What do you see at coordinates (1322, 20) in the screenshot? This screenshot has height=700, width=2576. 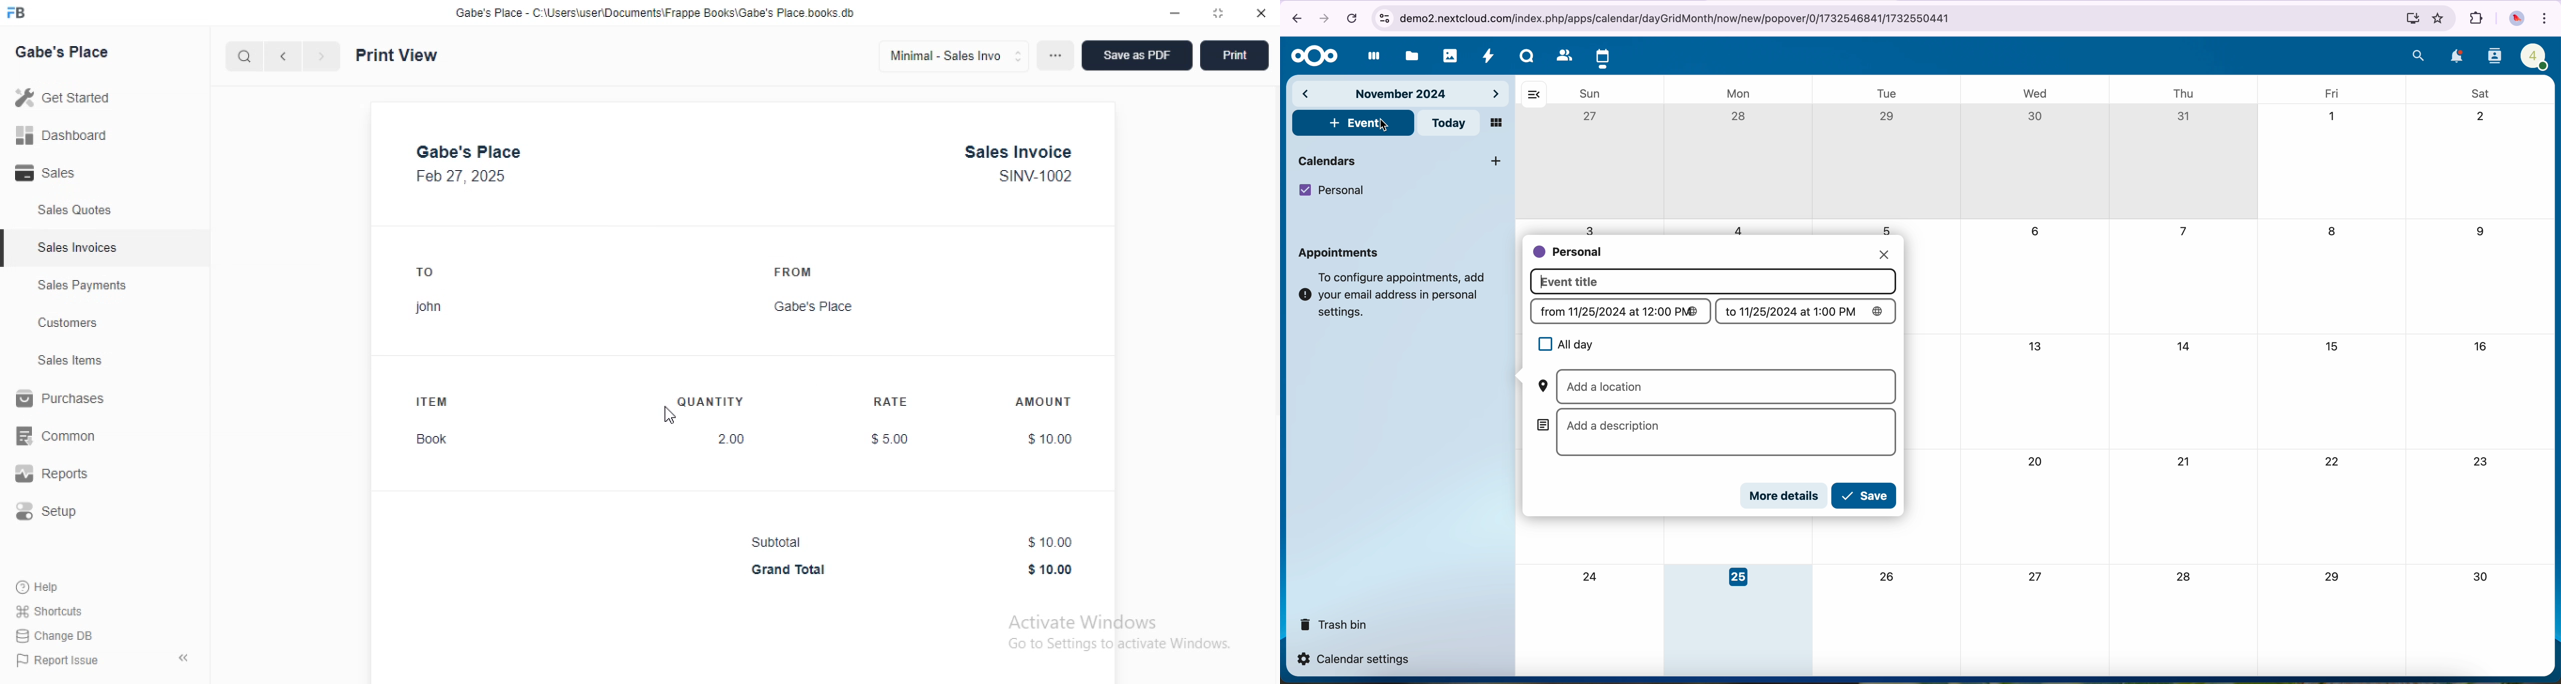 I see `navigate foward` at bounding box center [1322, 20].